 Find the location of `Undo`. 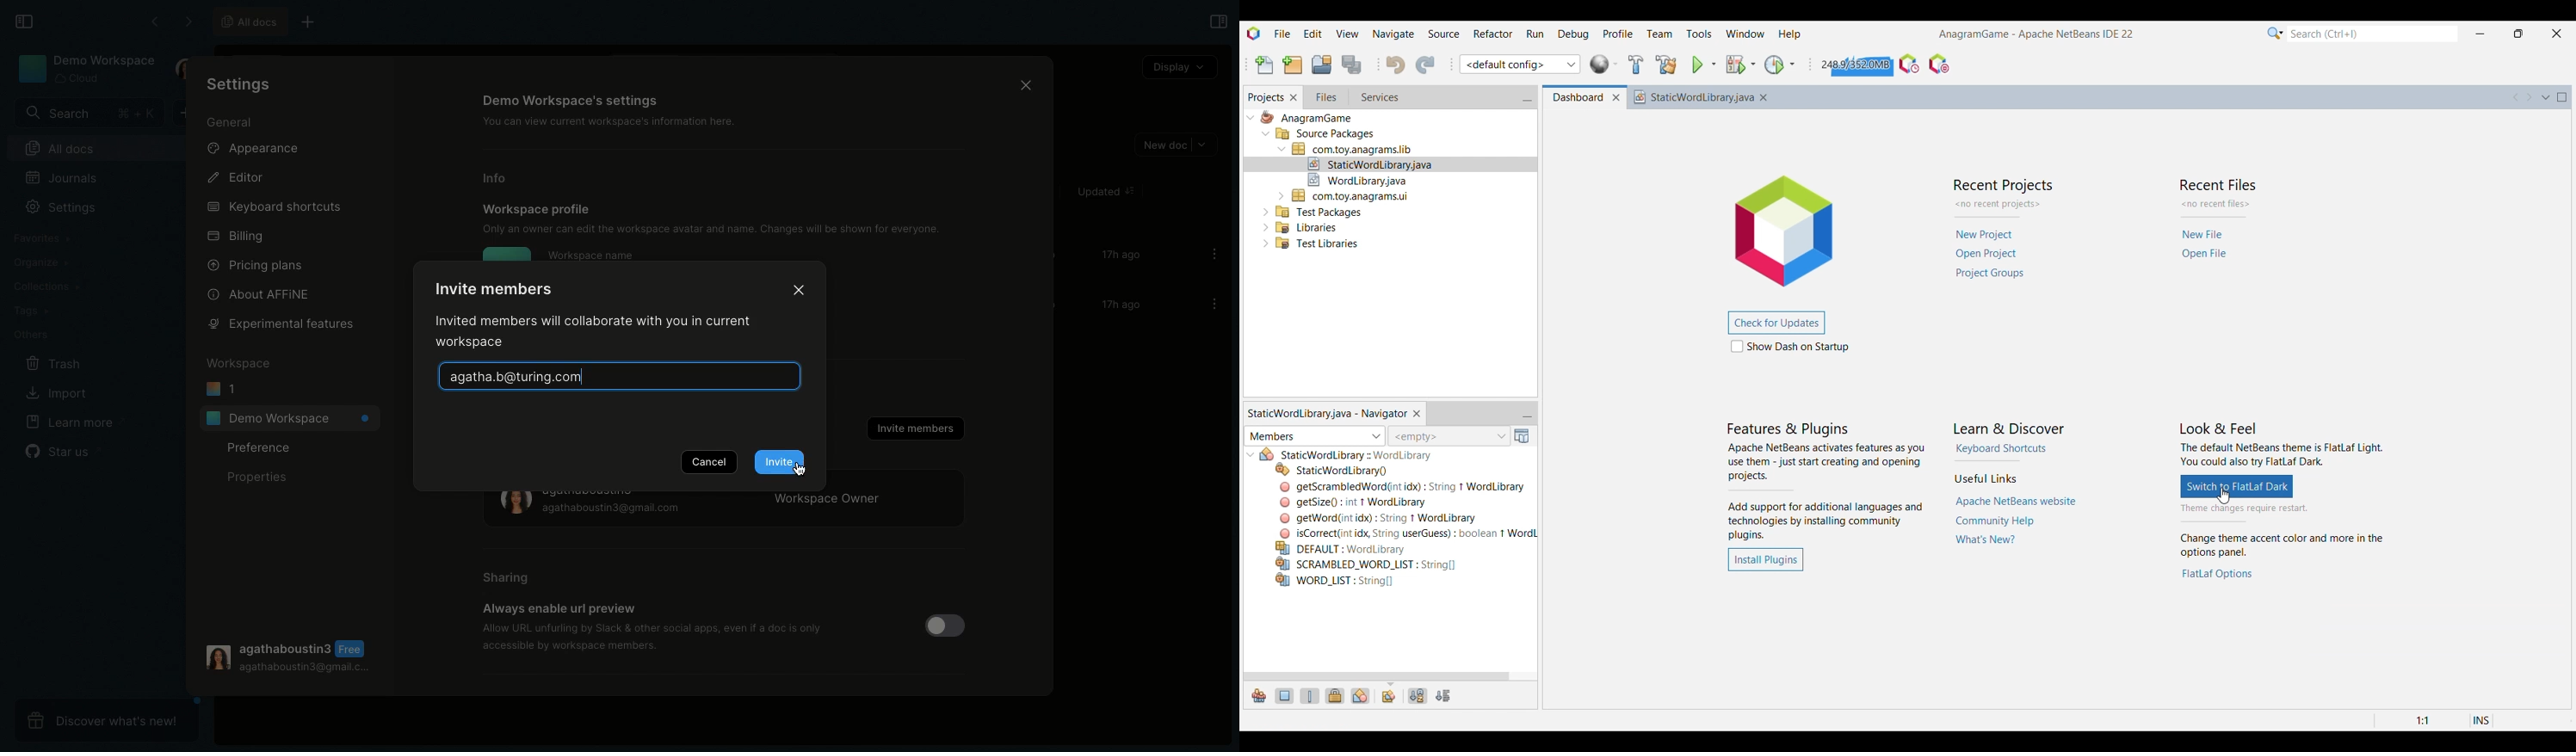

Undo is located at coordinates (1395, 65).